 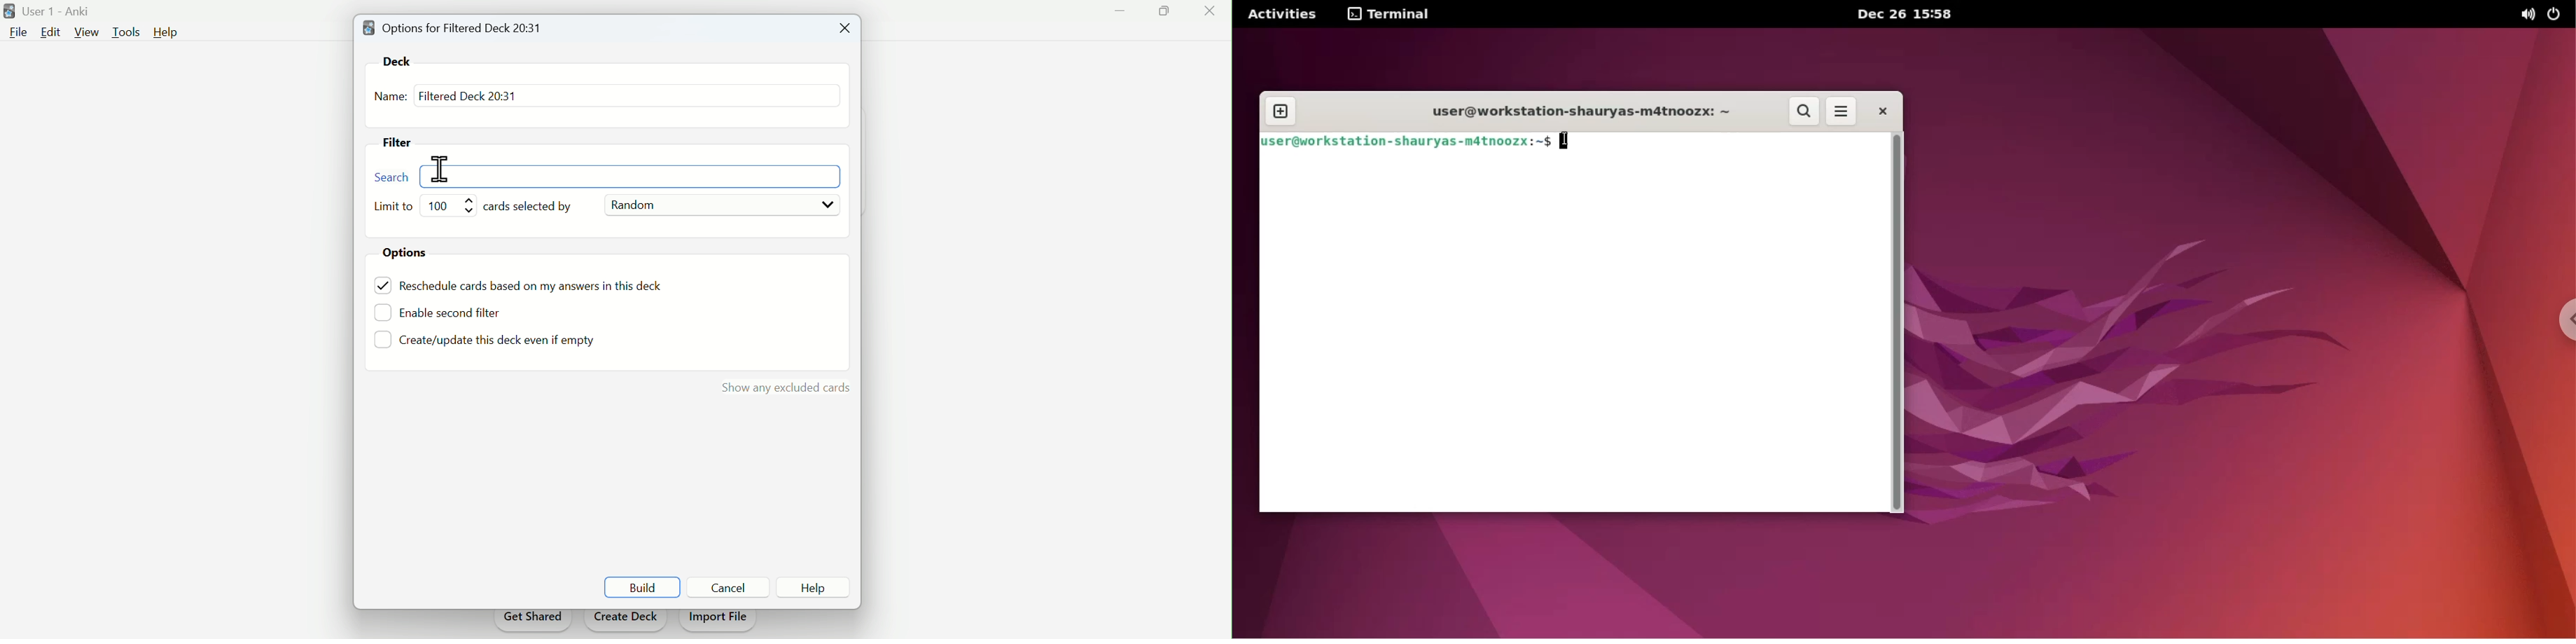 I want to click on Filter, so click(x=403, y=144).